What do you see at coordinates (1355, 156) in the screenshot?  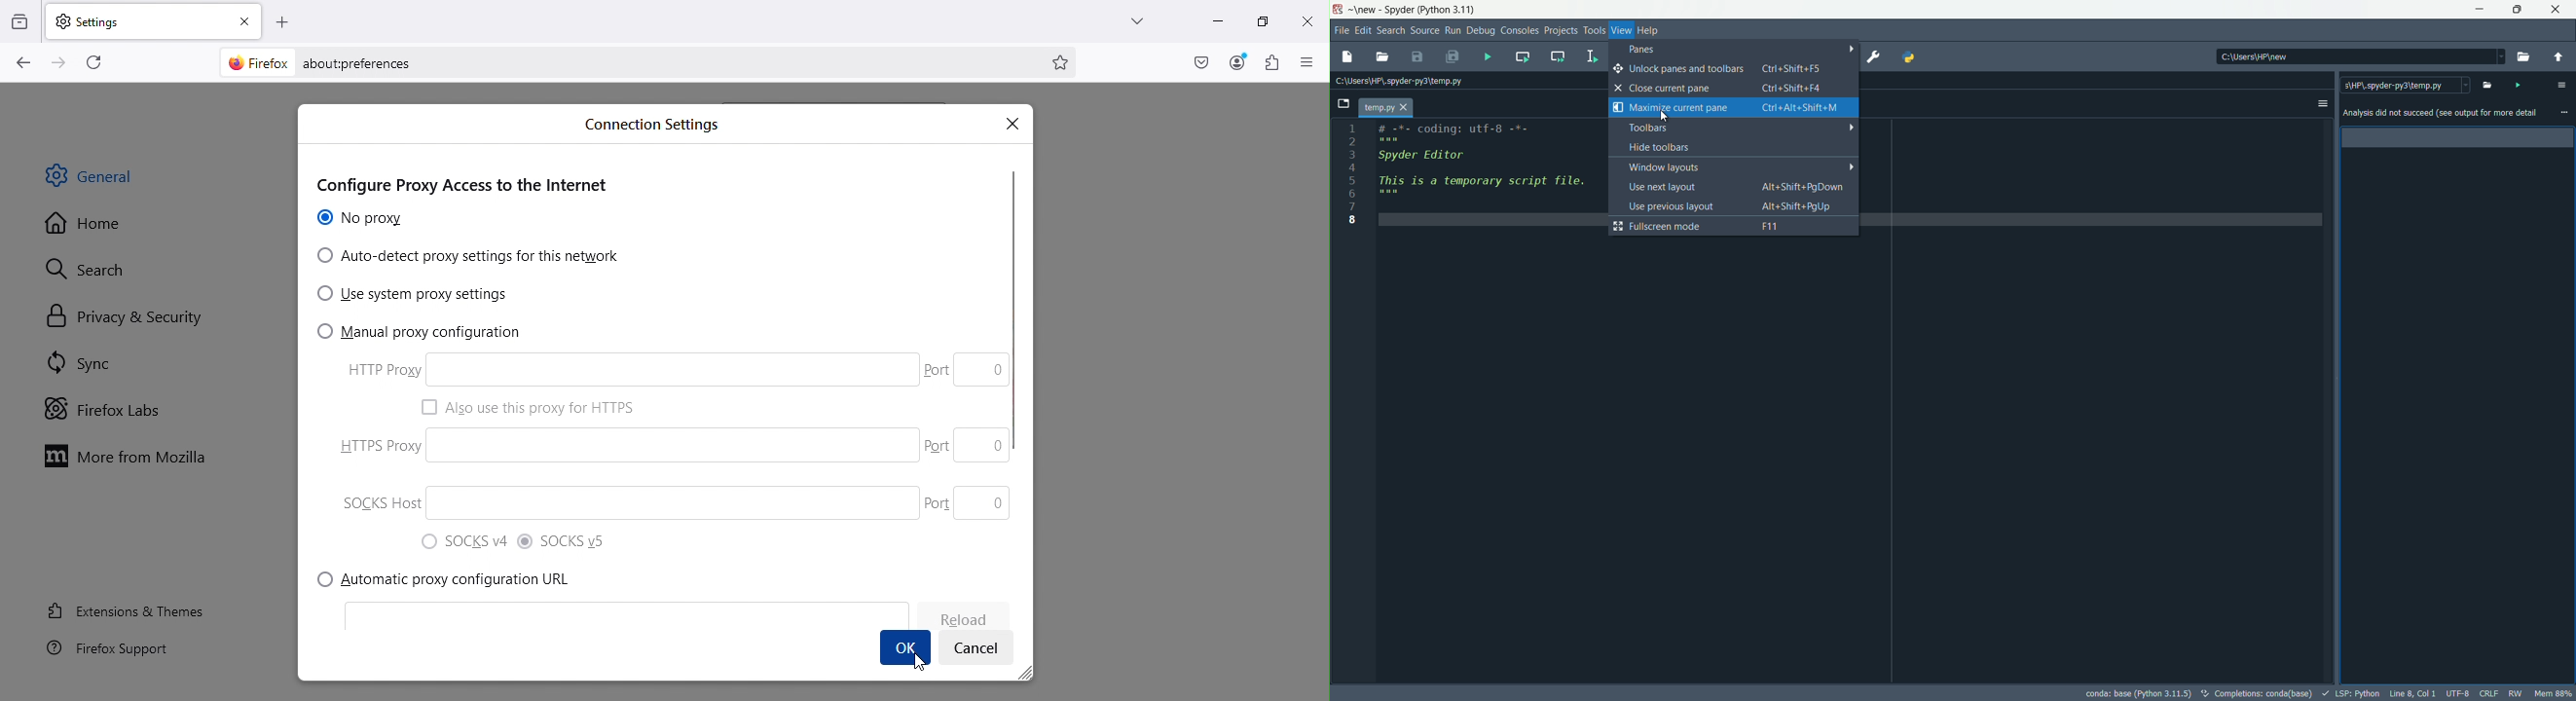 I see `3` at bounding box center [1355, 156].